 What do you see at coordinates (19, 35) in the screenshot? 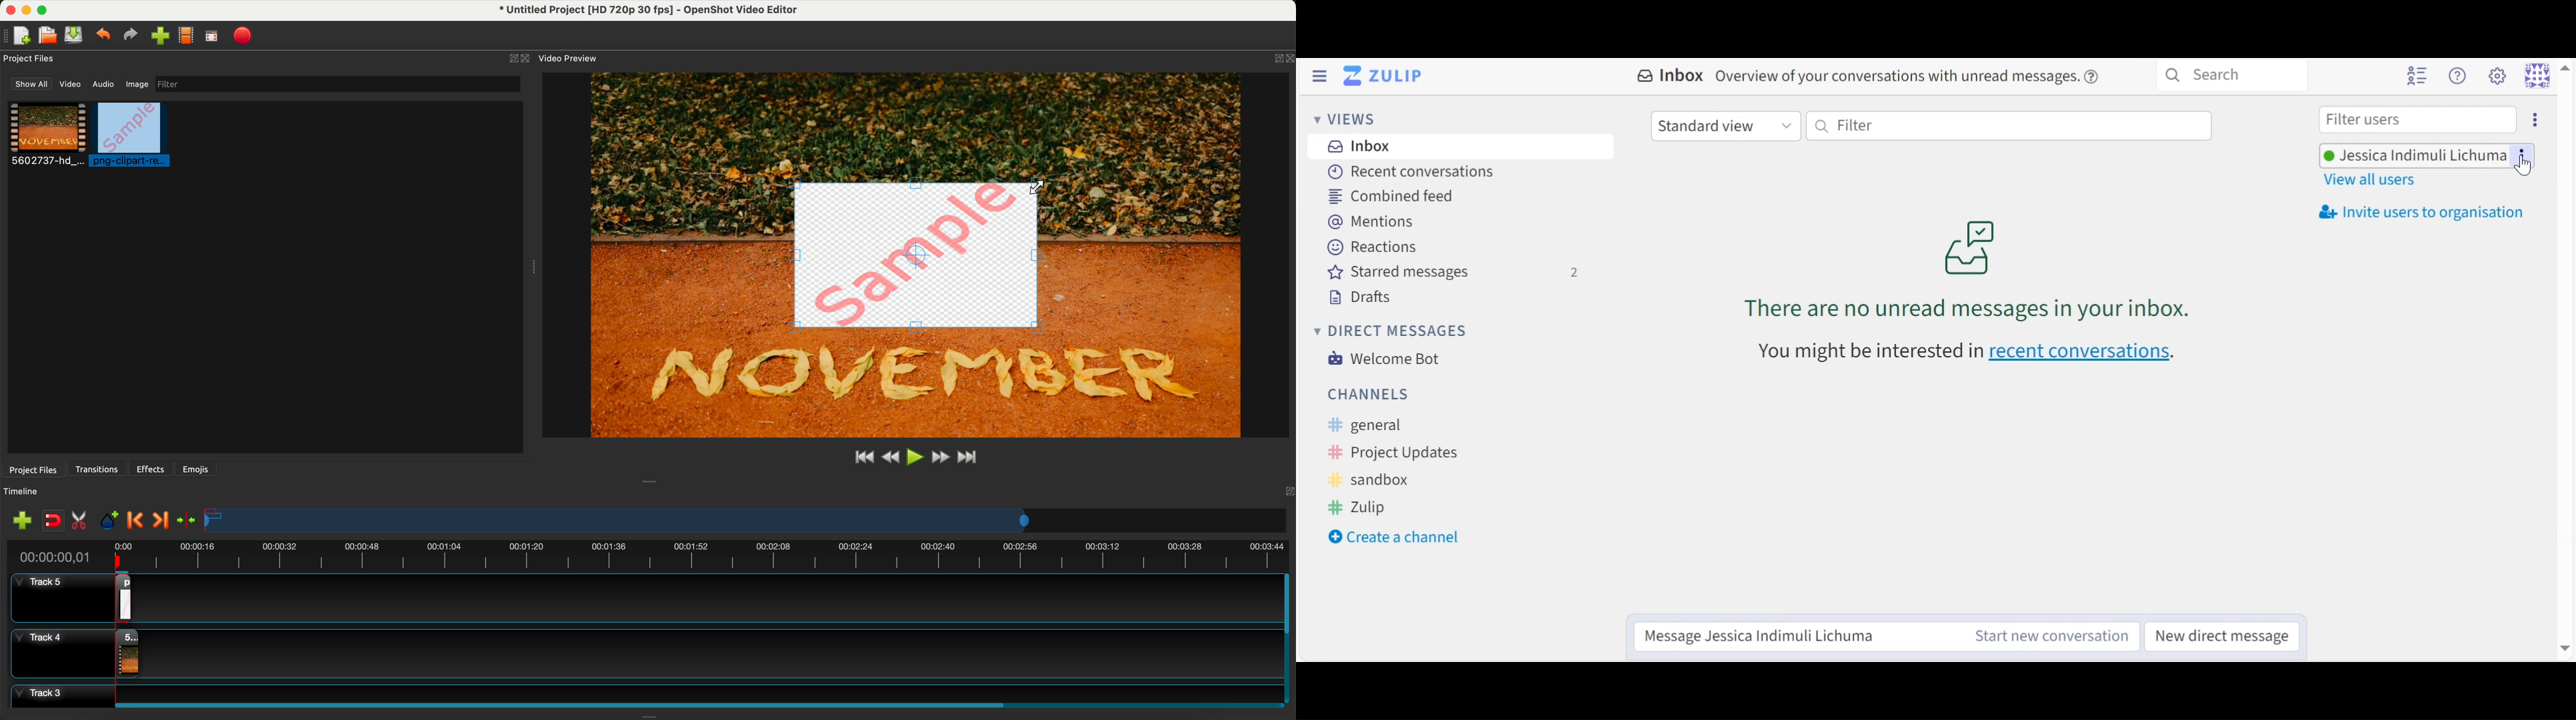
I see `new file` at bounding box center [19, 35].